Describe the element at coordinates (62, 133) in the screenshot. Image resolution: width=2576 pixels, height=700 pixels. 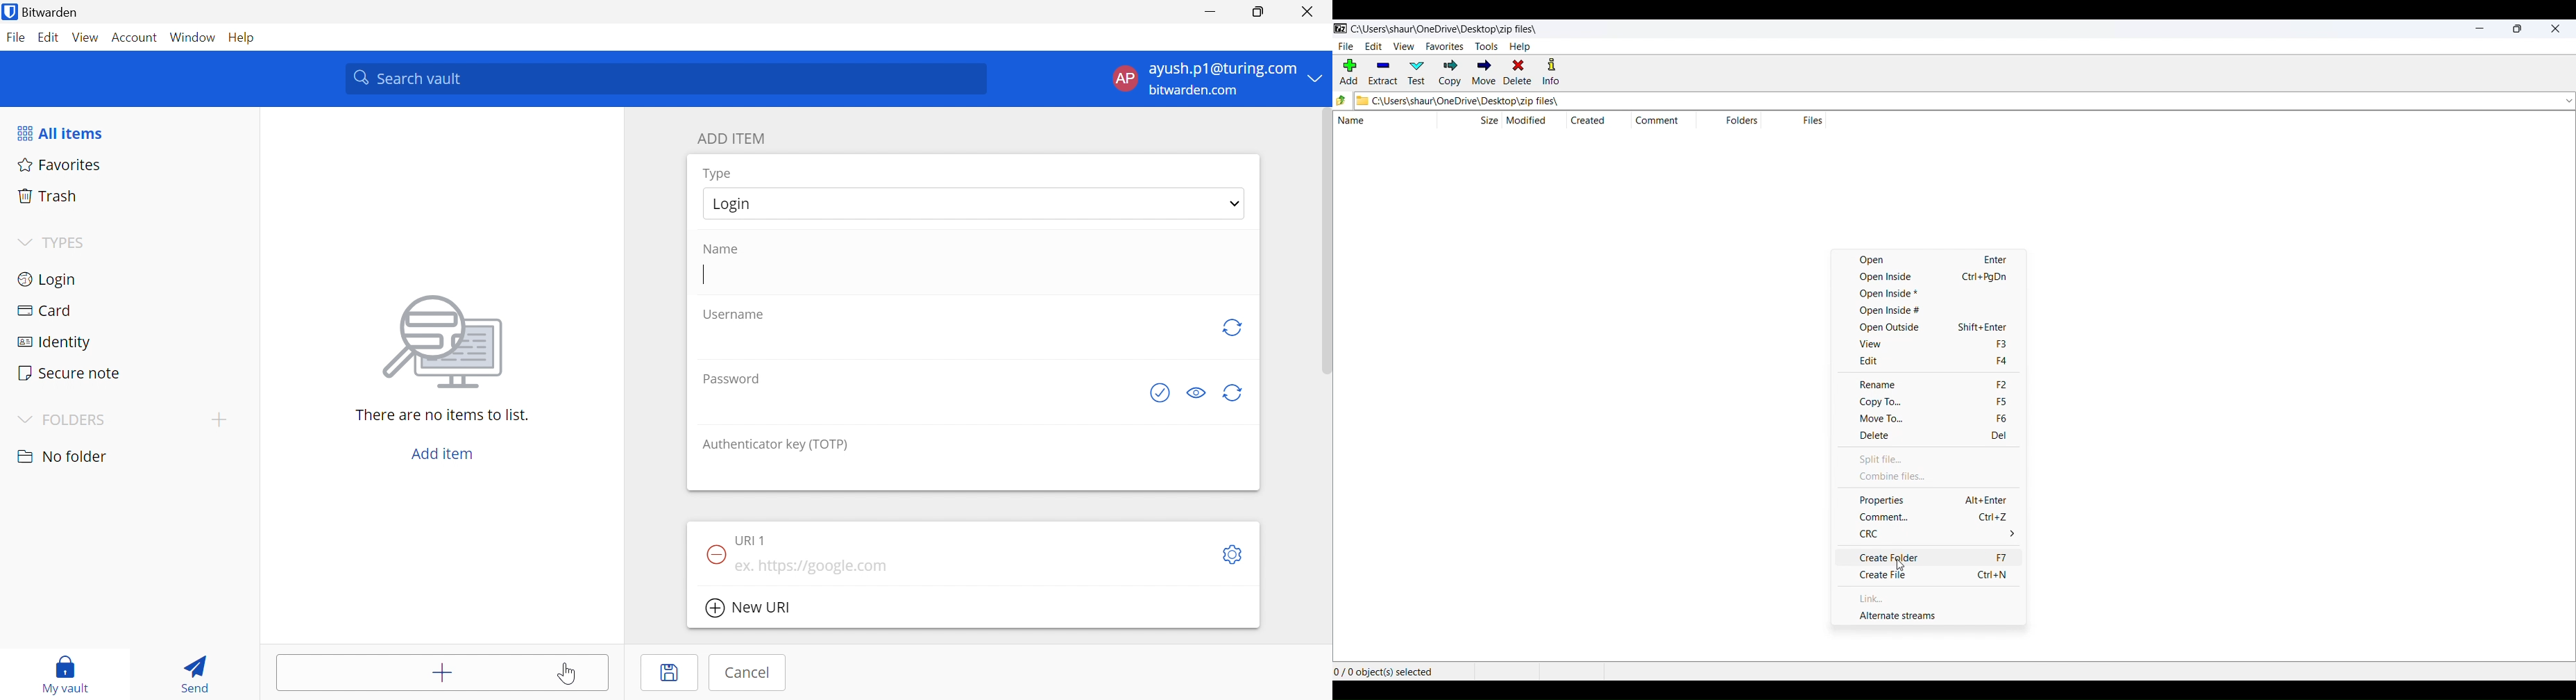
I see `All items` at that location.